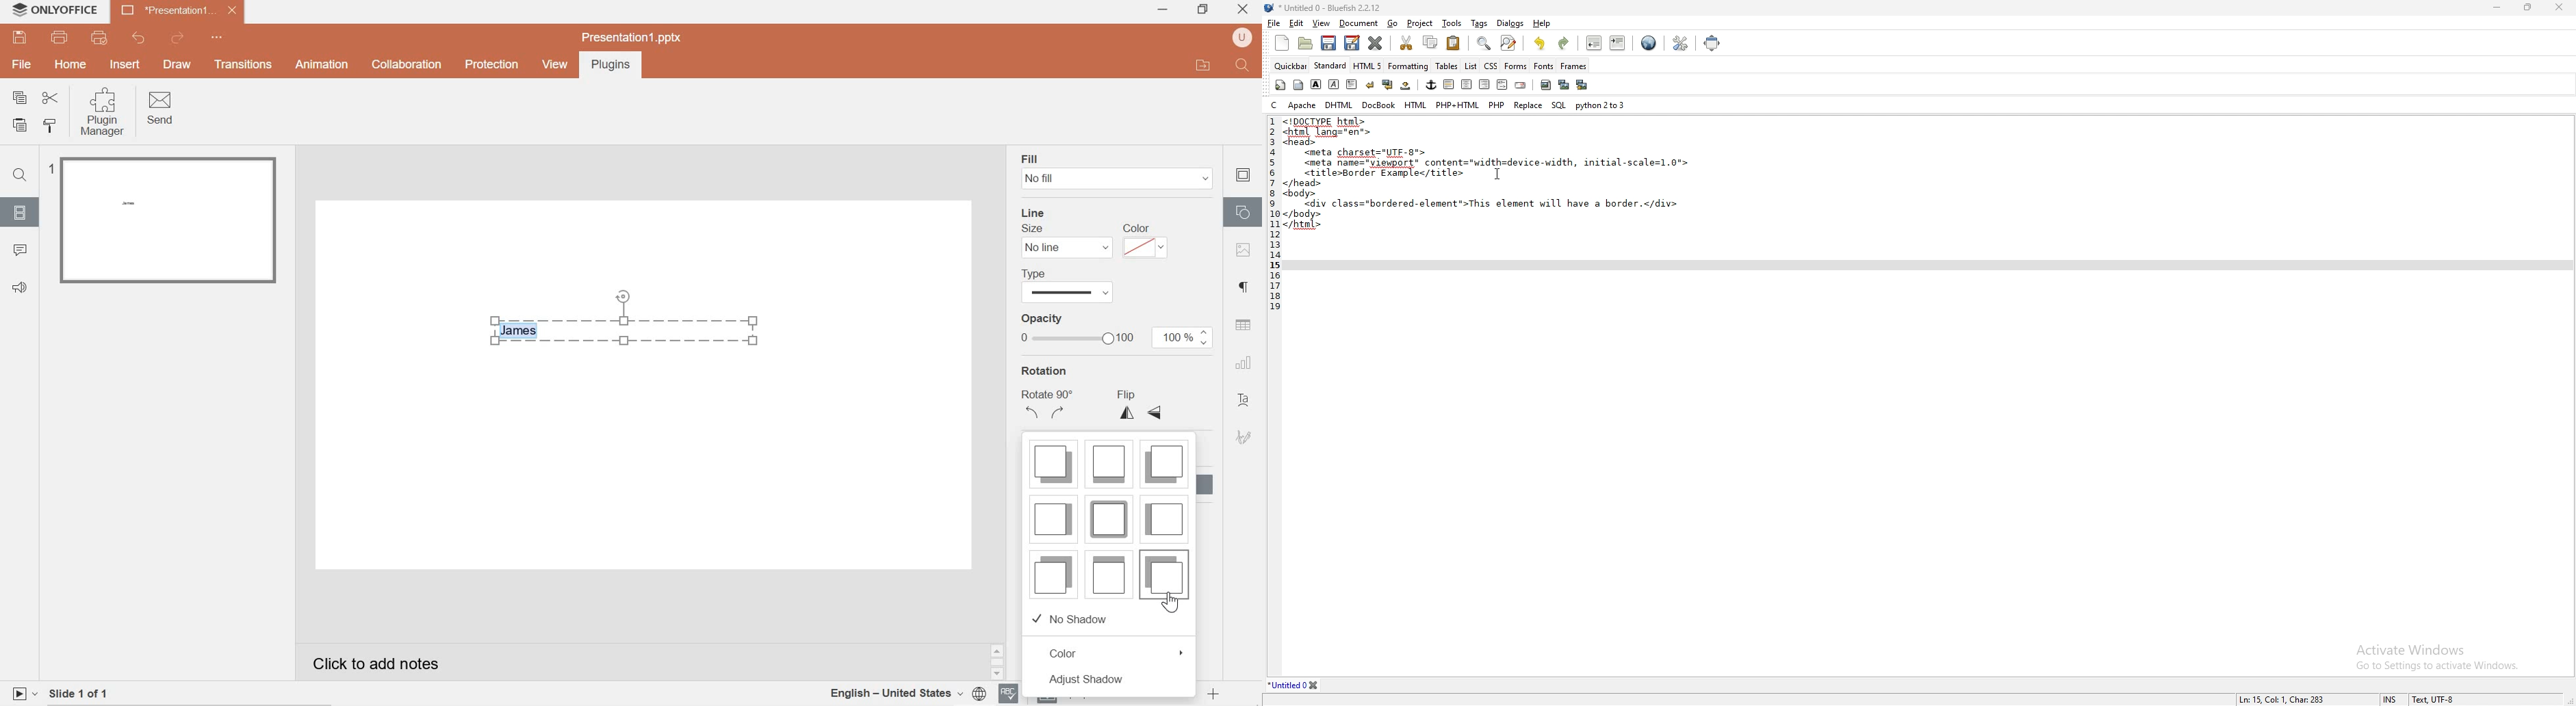 This screenshot has height=728, width=2576. I want to click on quickbar, so click(1291, 66).